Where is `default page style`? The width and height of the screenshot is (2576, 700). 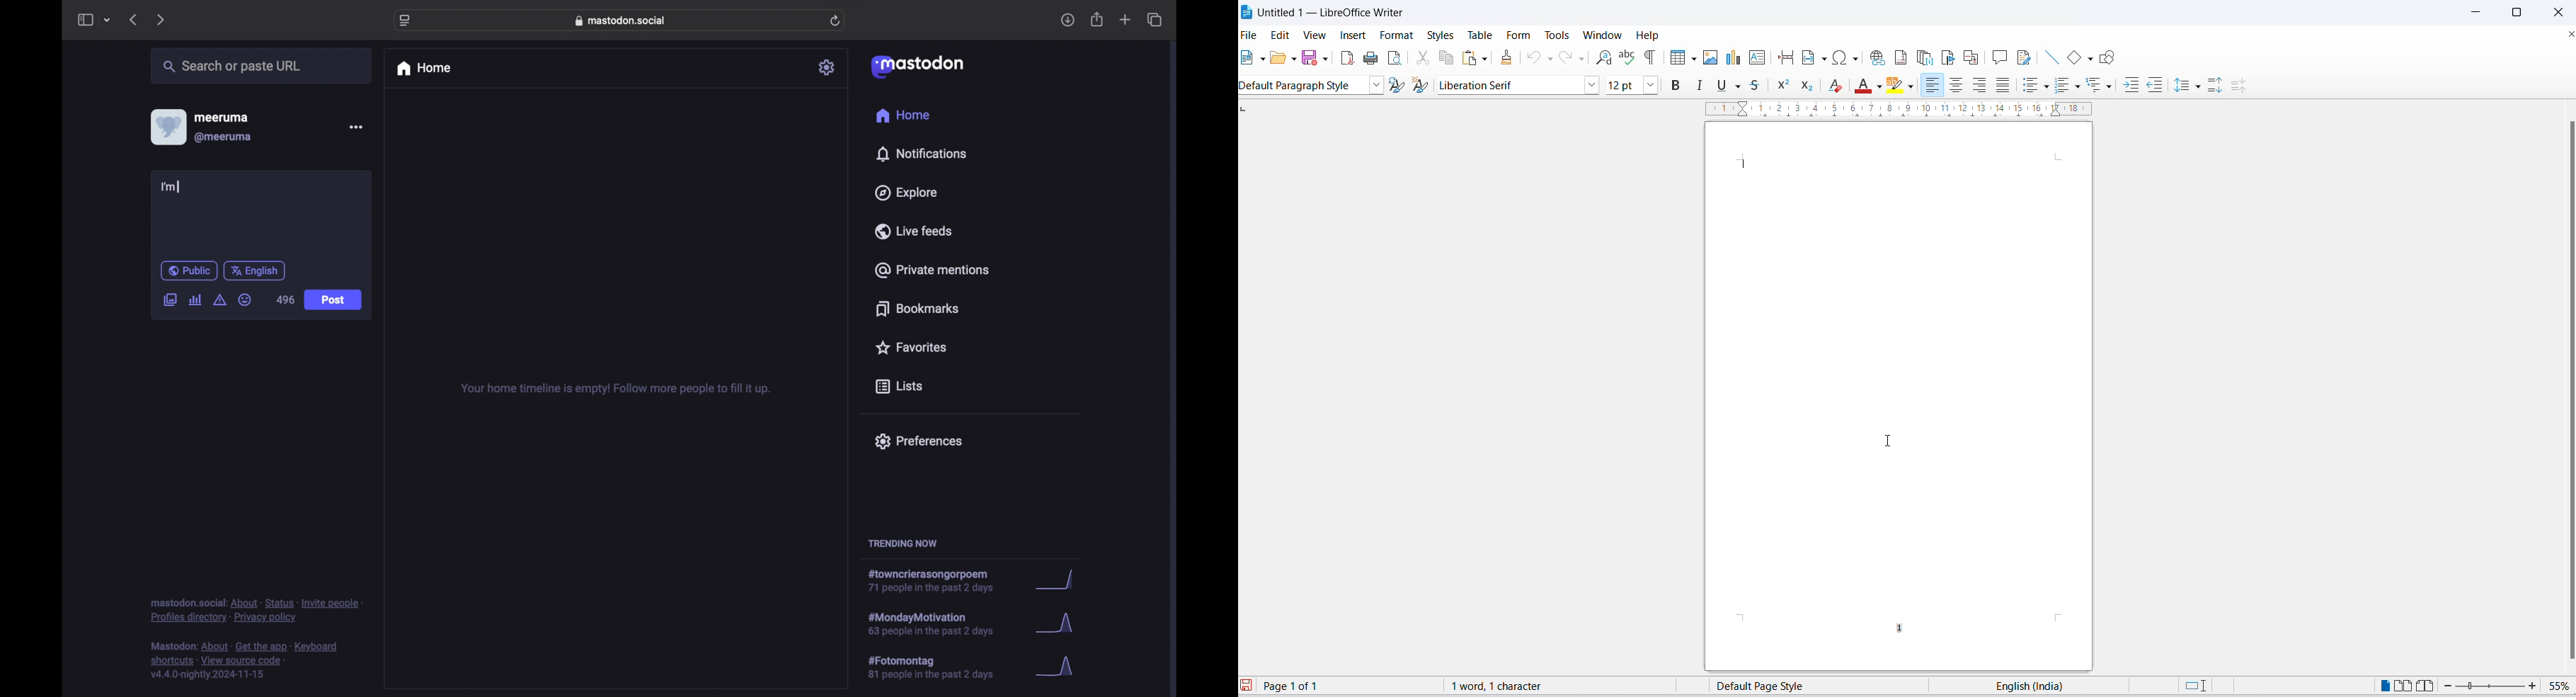 default page style is located at coordinates (1767, 686).